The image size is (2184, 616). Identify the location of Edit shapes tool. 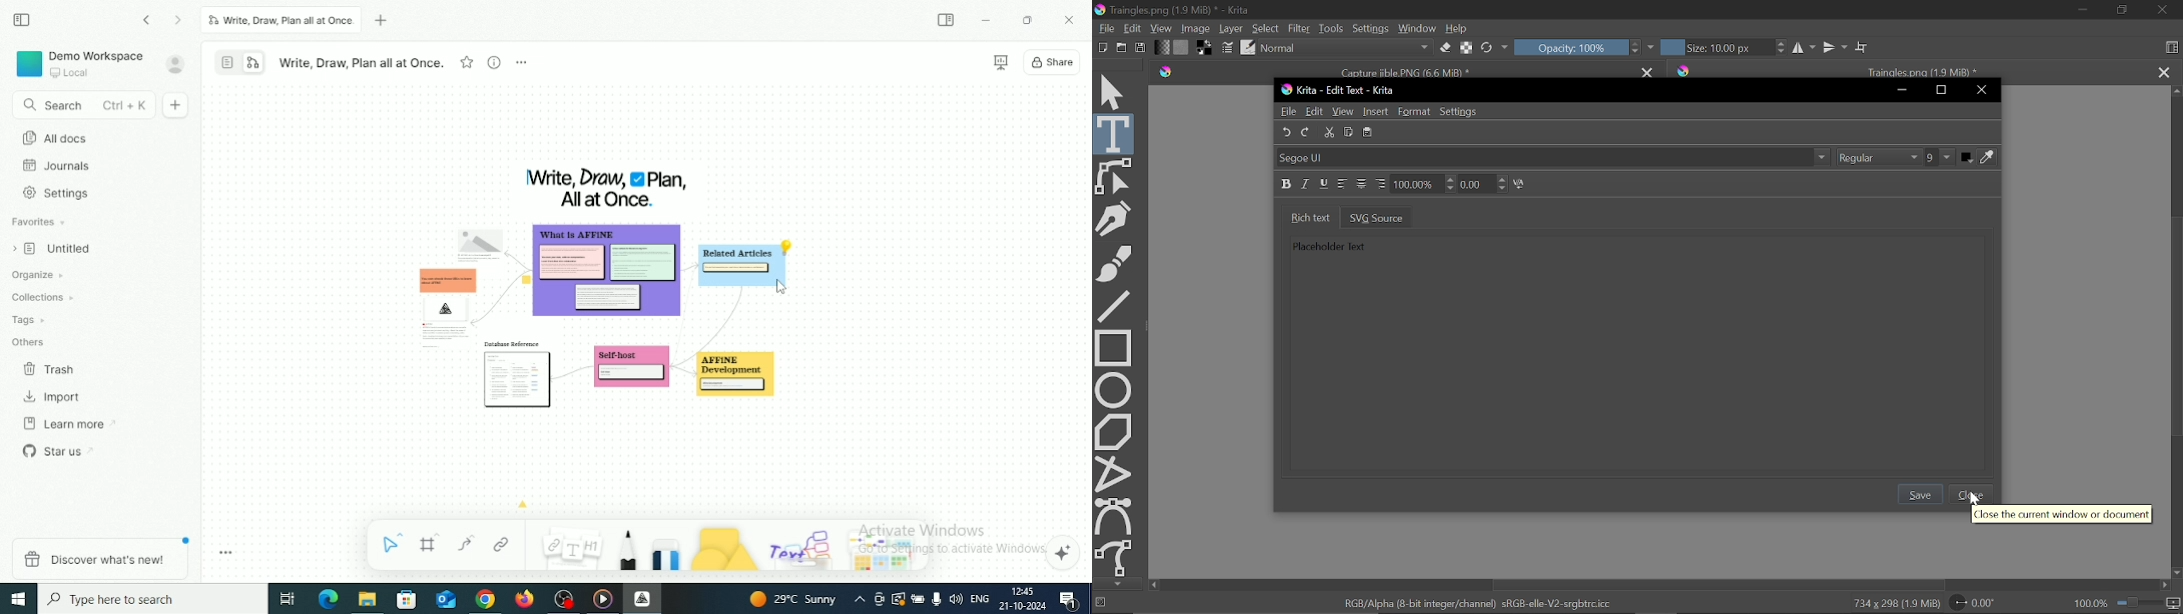
(1114, 177).